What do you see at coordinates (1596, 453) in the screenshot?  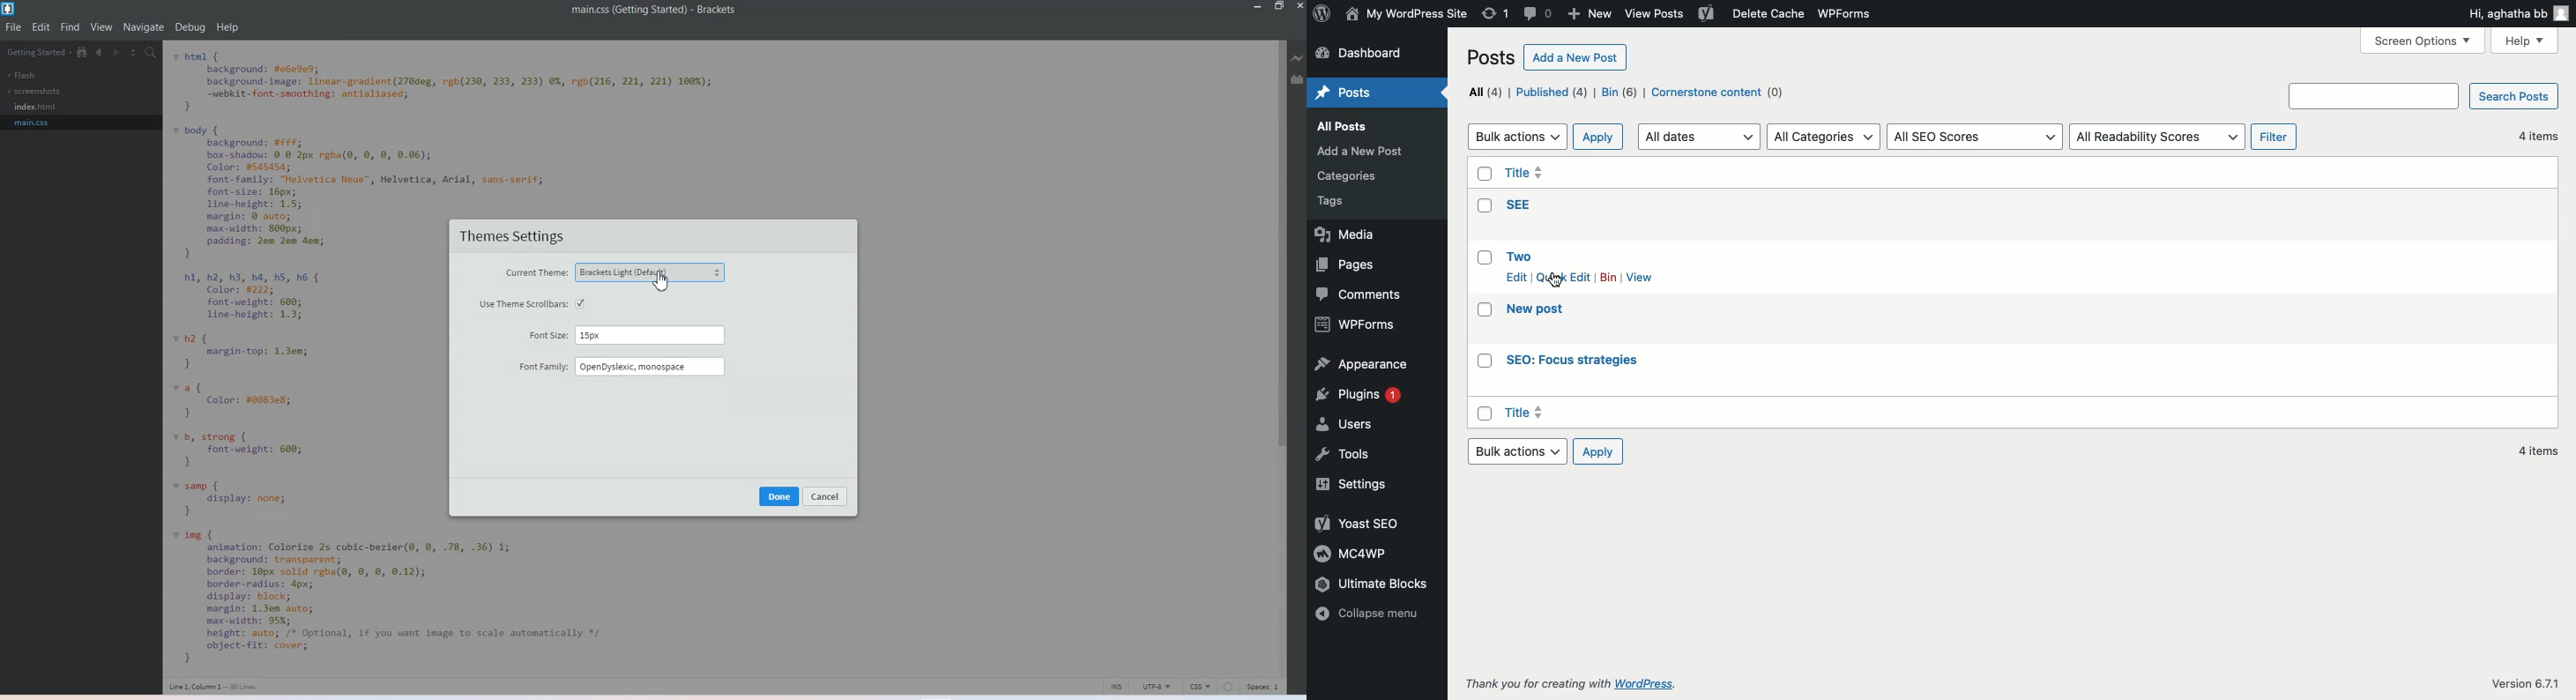 I see `Apply` at bounding box center [1596, 453].